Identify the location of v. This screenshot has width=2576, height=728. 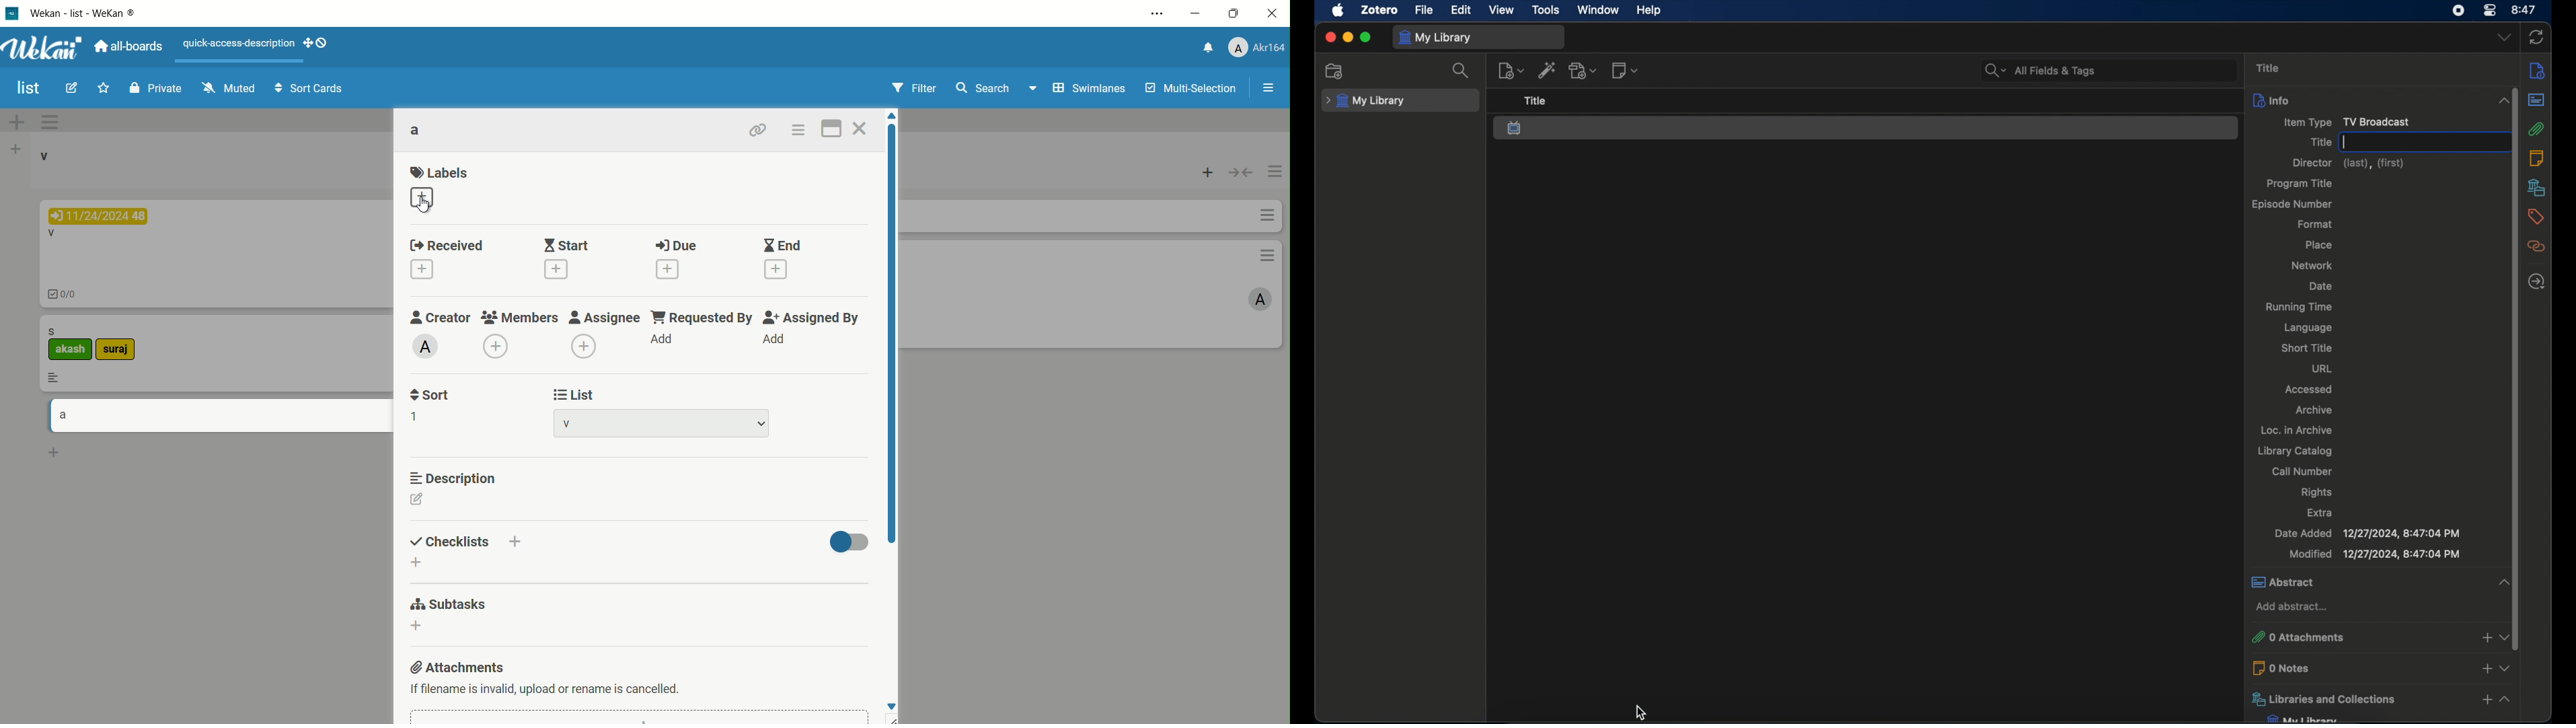
(50, 159).